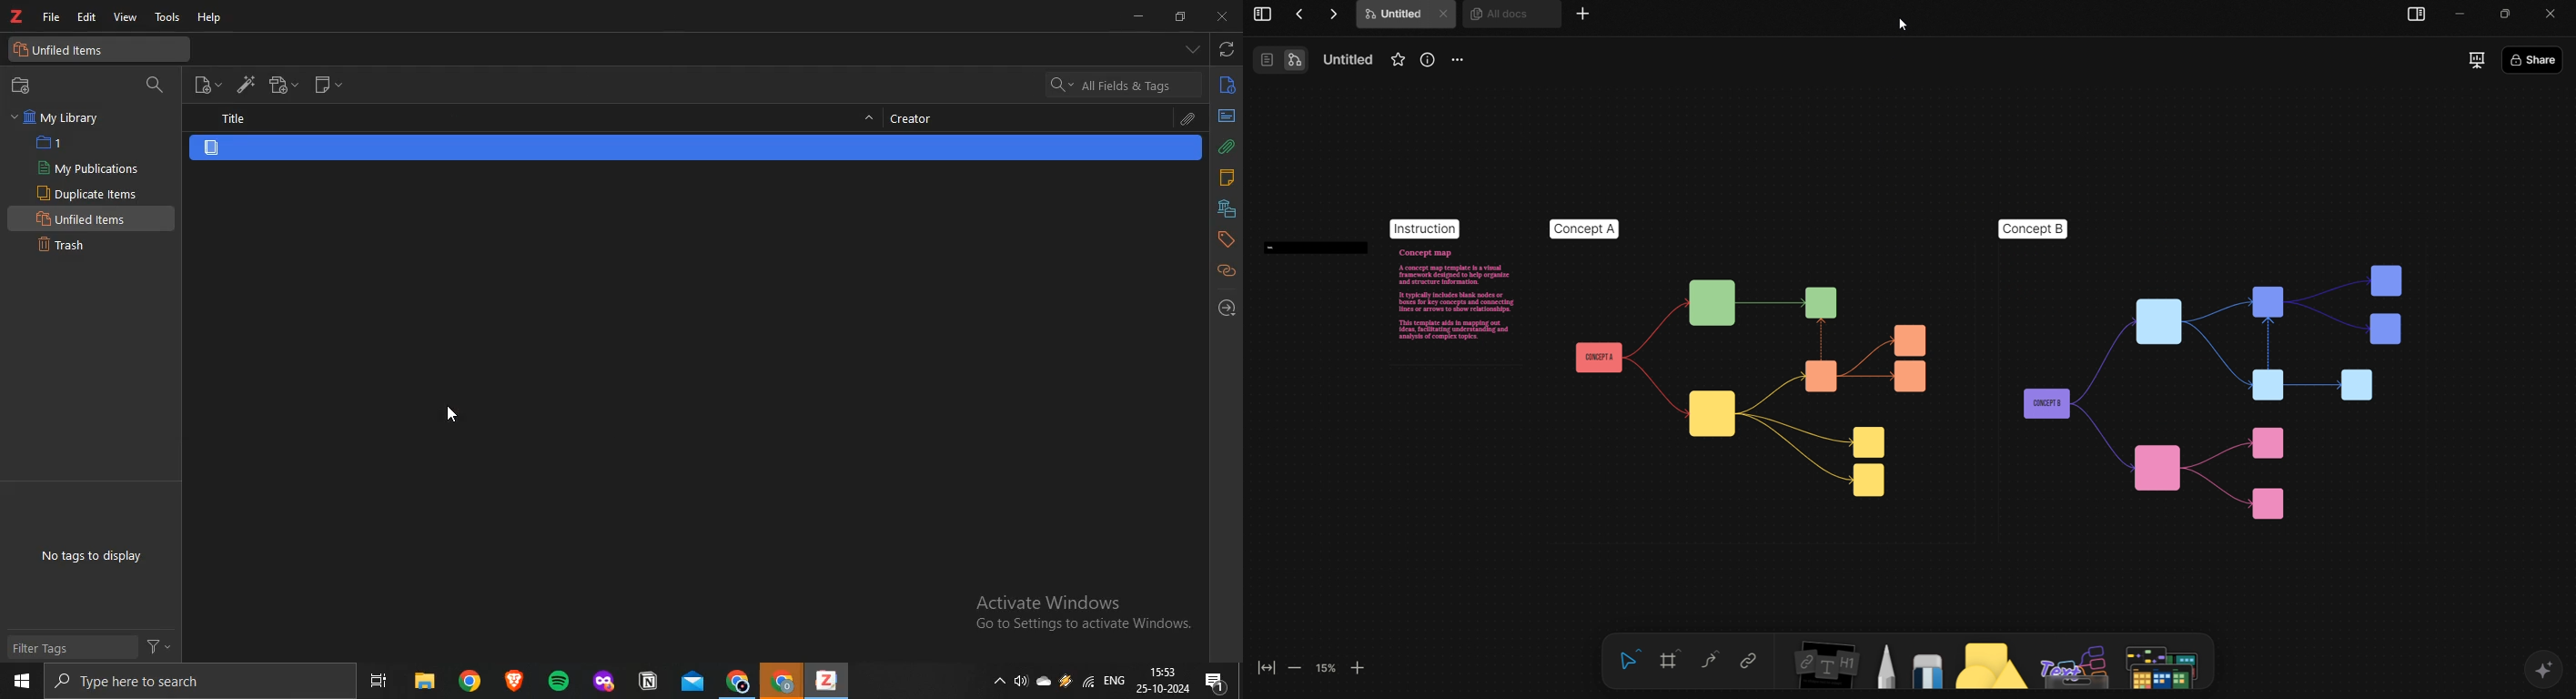 This screenshot has width=2576, height=700. What do you see at coordinates (1227, 47) in the screenshot?
I see `sync with zotero.org` at bounding box center [1227, 47].